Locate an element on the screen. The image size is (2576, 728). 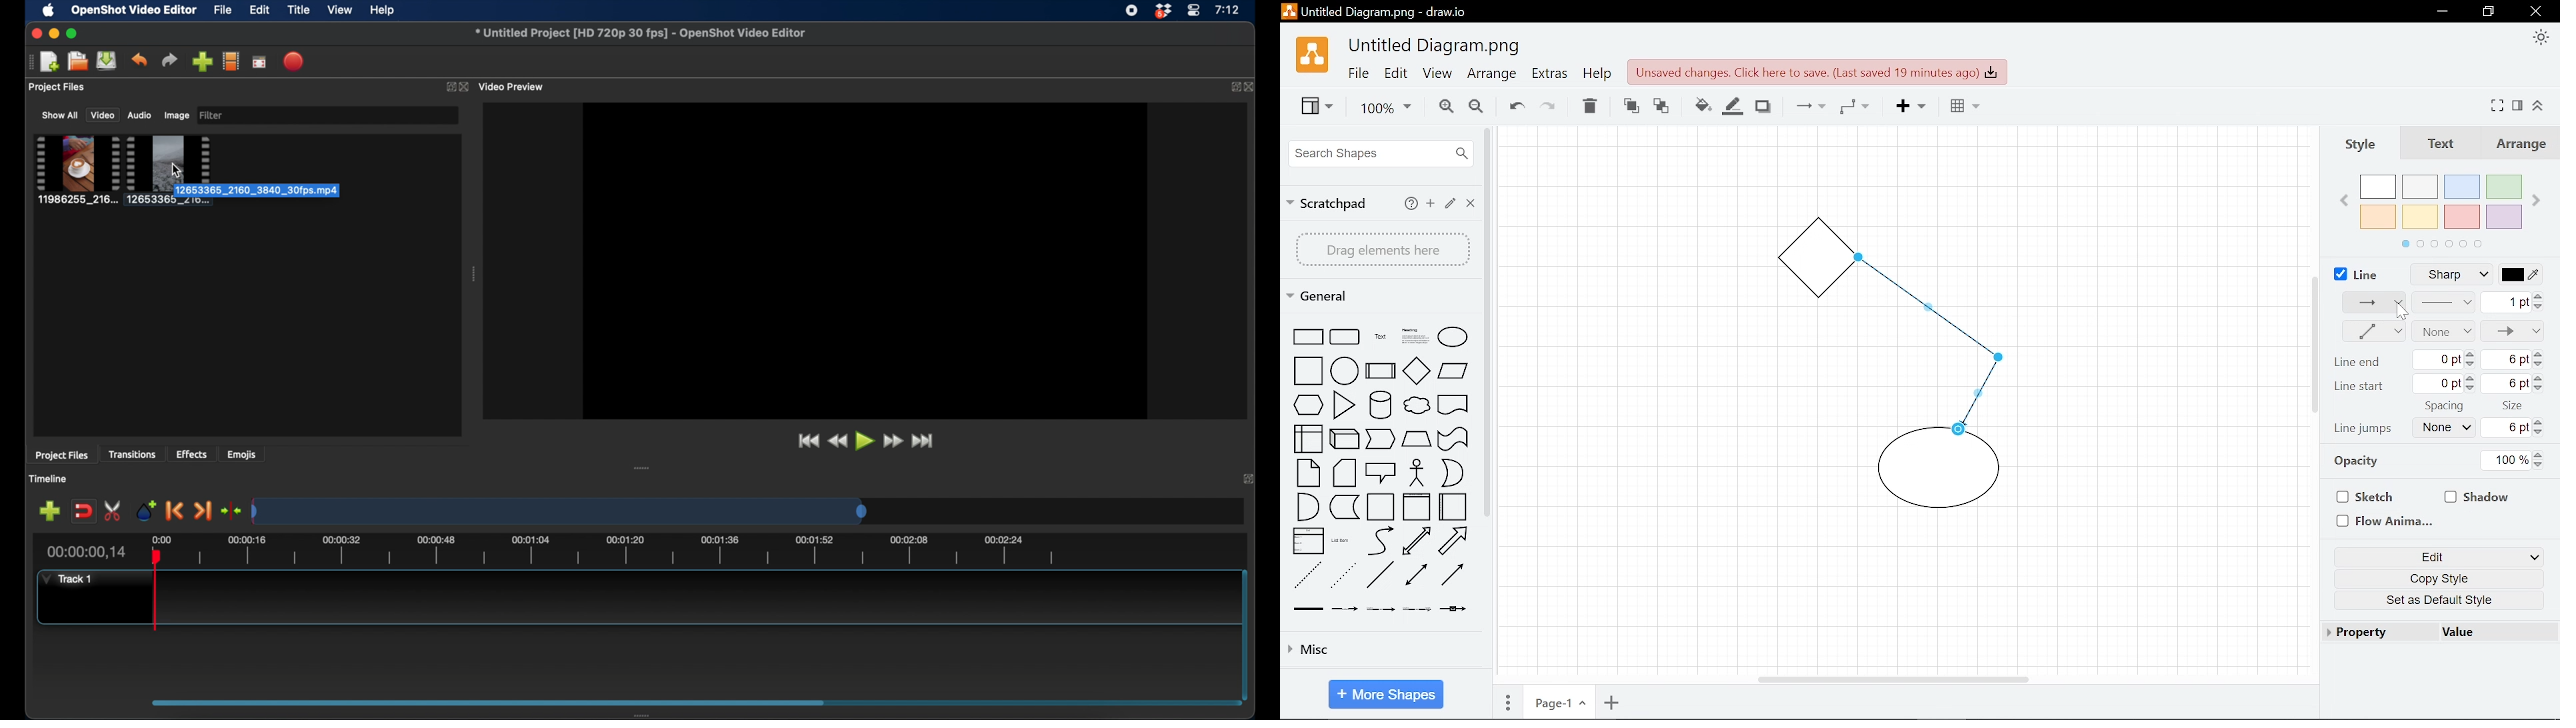
Undo is located at coordinates (1514, 106).